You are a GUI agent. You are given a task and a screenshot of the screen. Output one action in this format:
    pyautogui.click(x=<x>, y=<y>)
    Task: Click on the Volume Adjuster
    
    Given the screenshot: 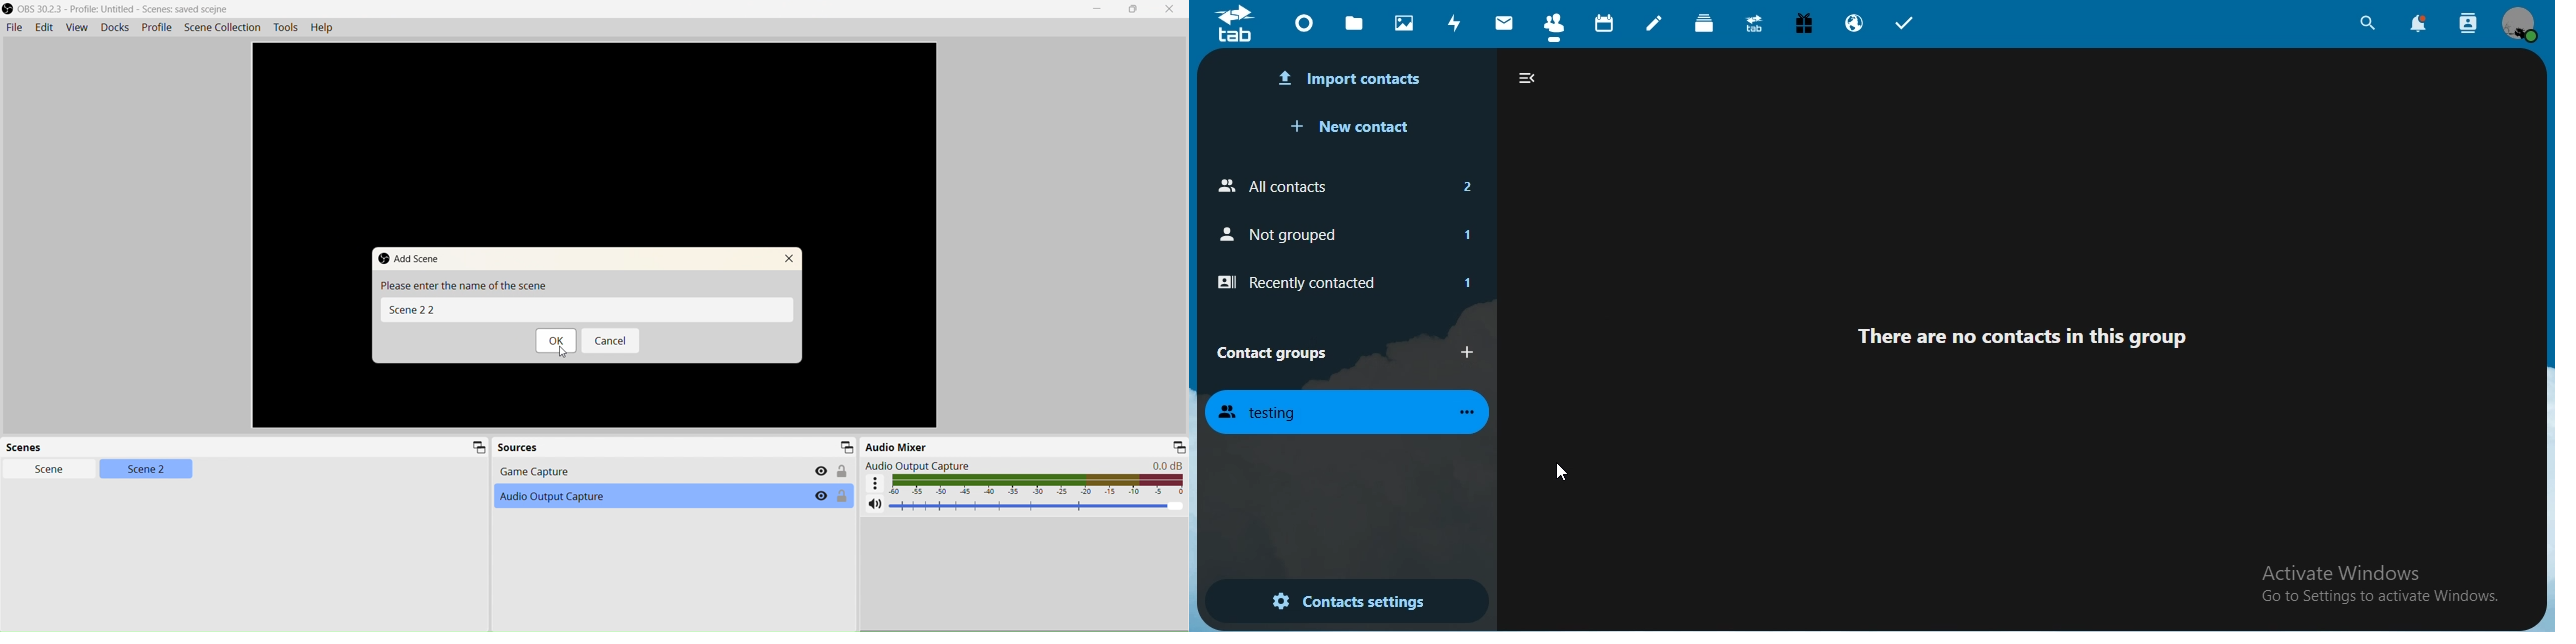 What is the action you would take?
    pyautogui.click(x=1039, y=505)
    